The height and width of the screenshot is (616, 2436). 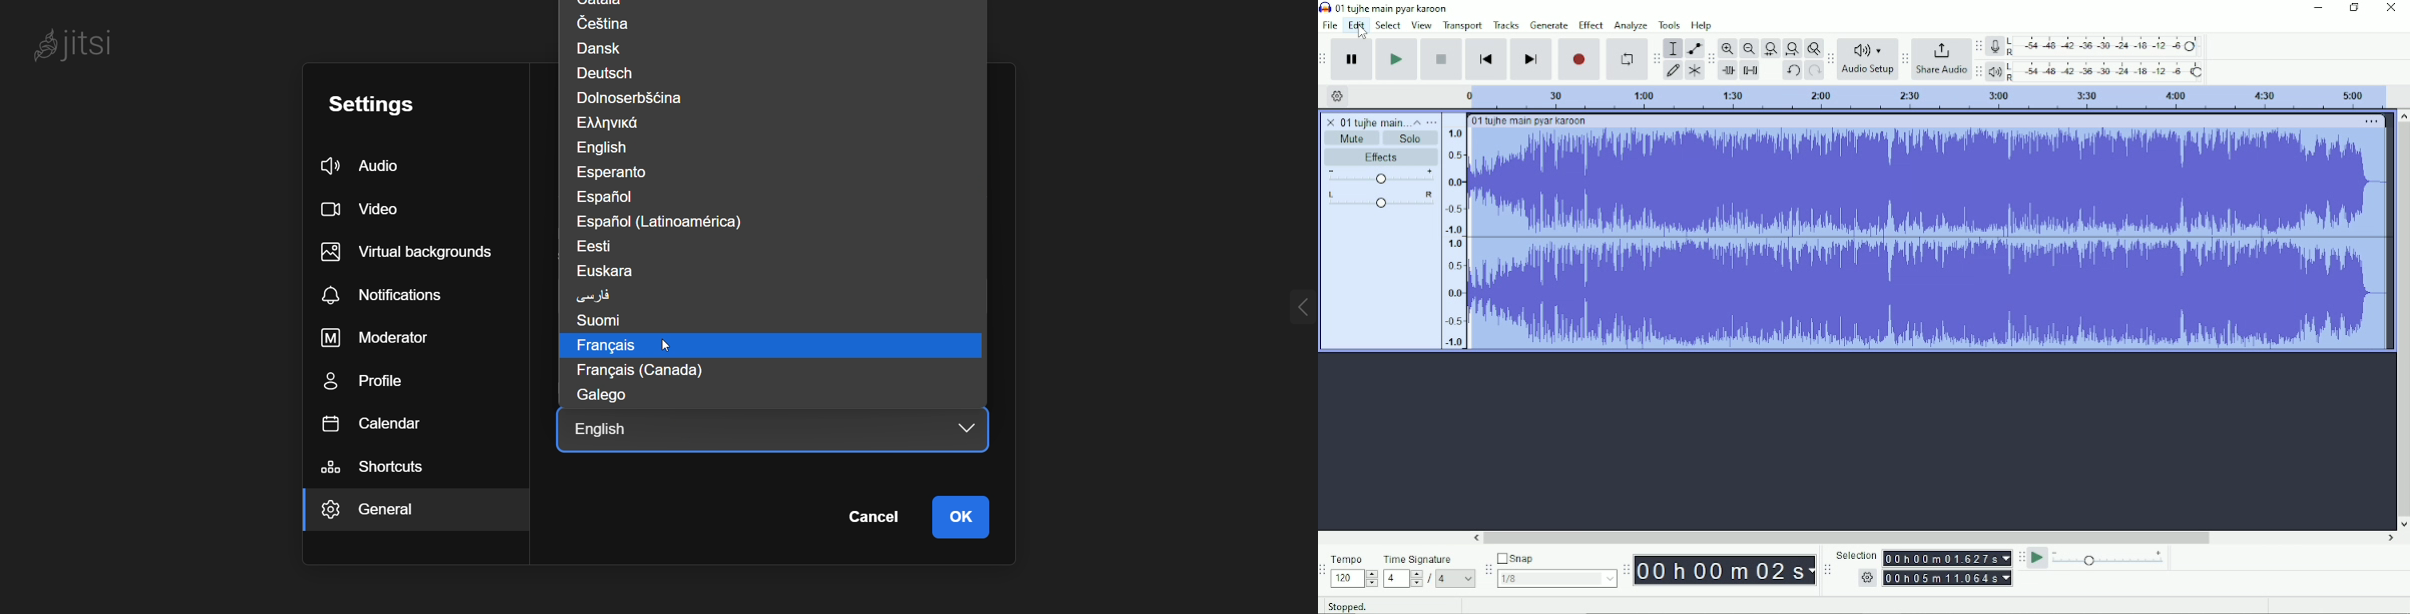 I want to click on Collapse, so click(x=1417, y=122).